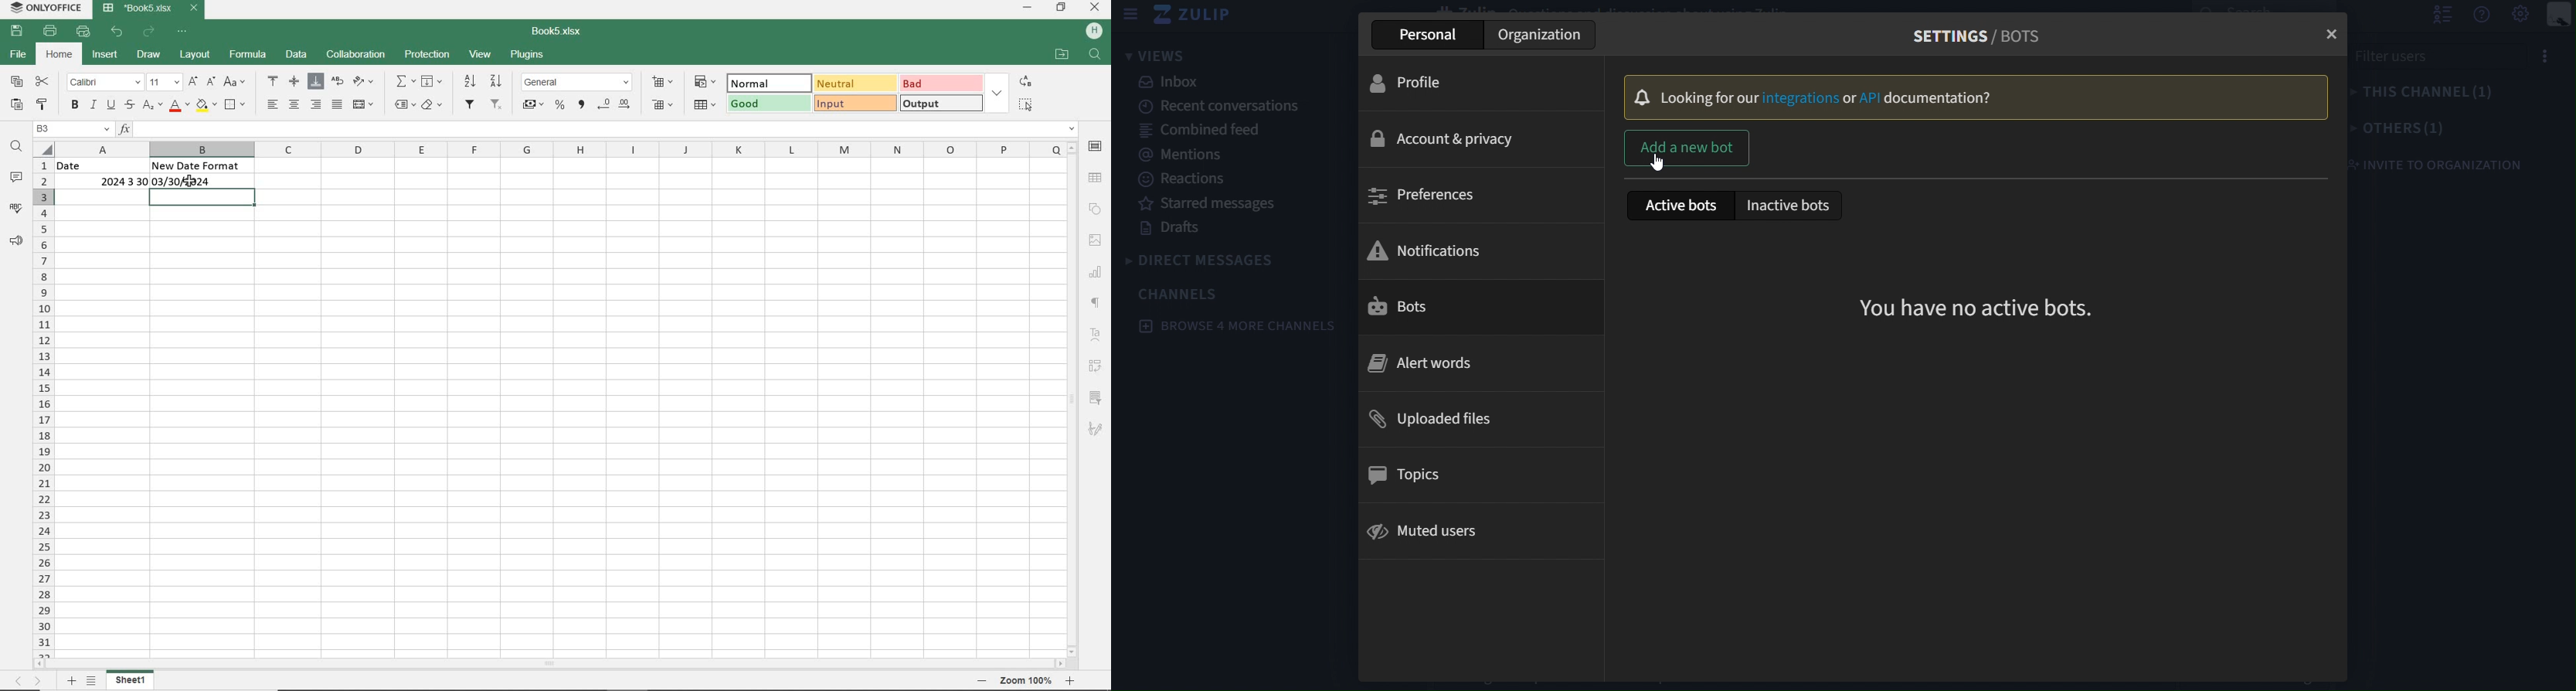  I want to click on COMMA STYLE, so click(581, 106).